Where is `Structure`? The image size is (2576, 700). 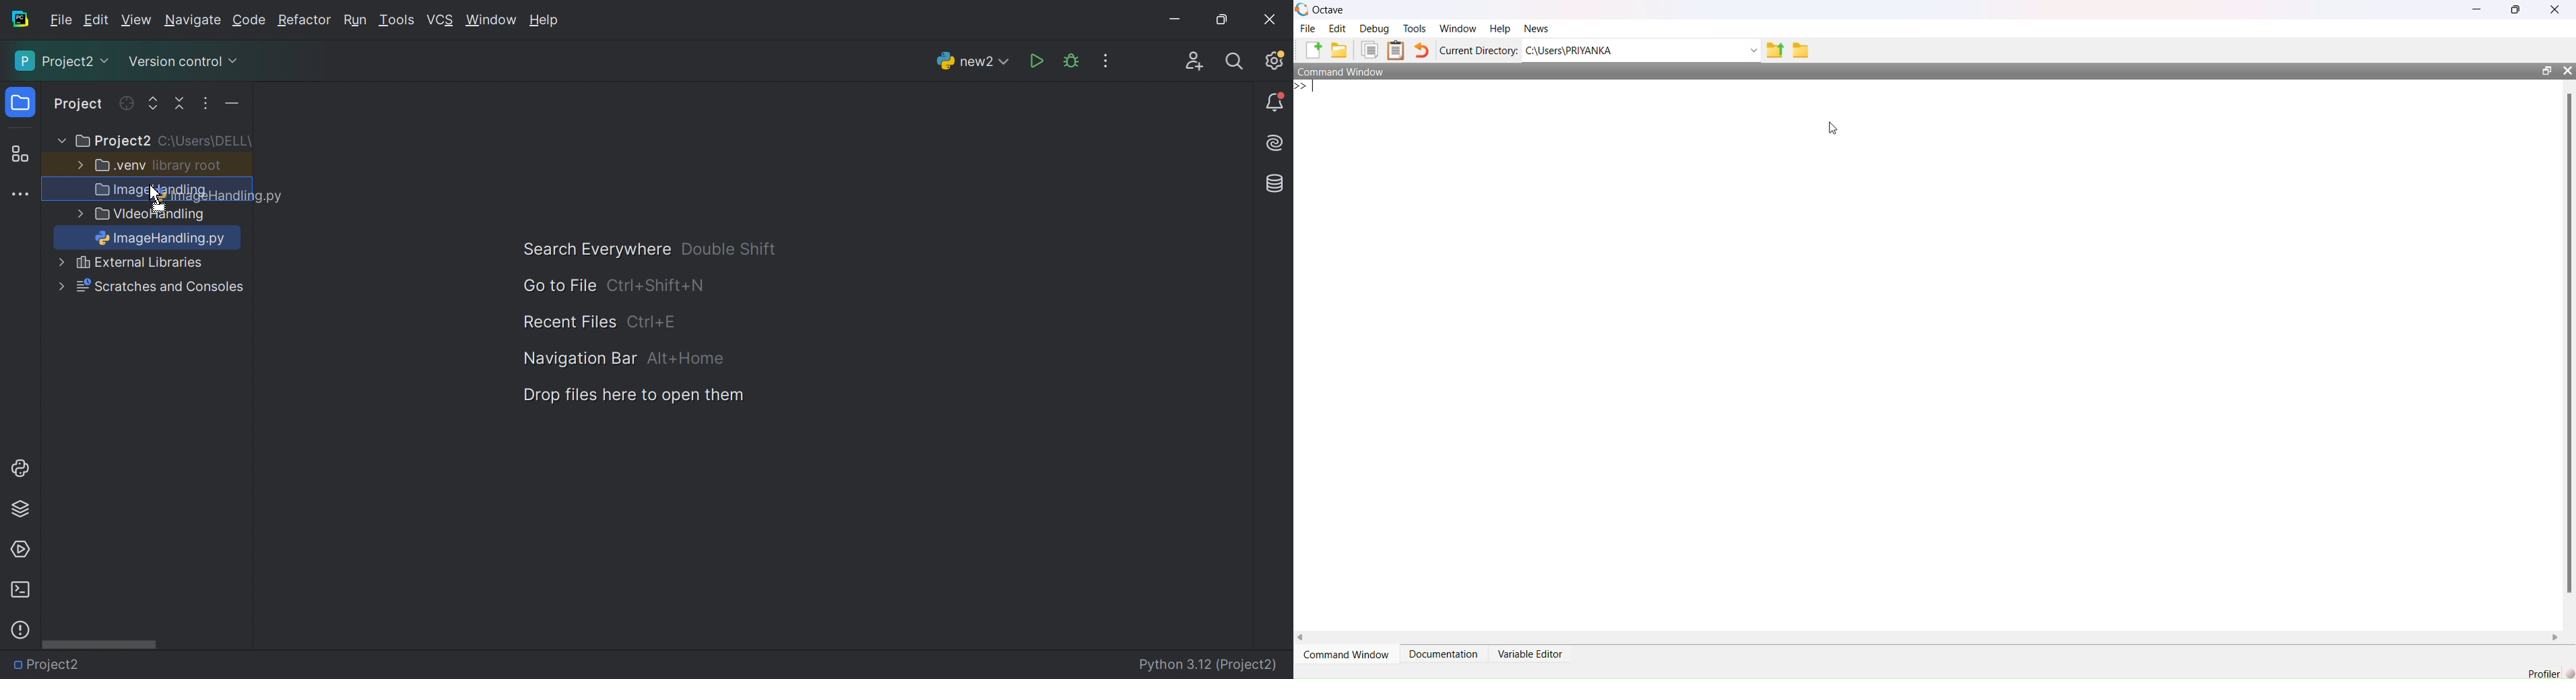 Structure is located at coordinates (20, 155).